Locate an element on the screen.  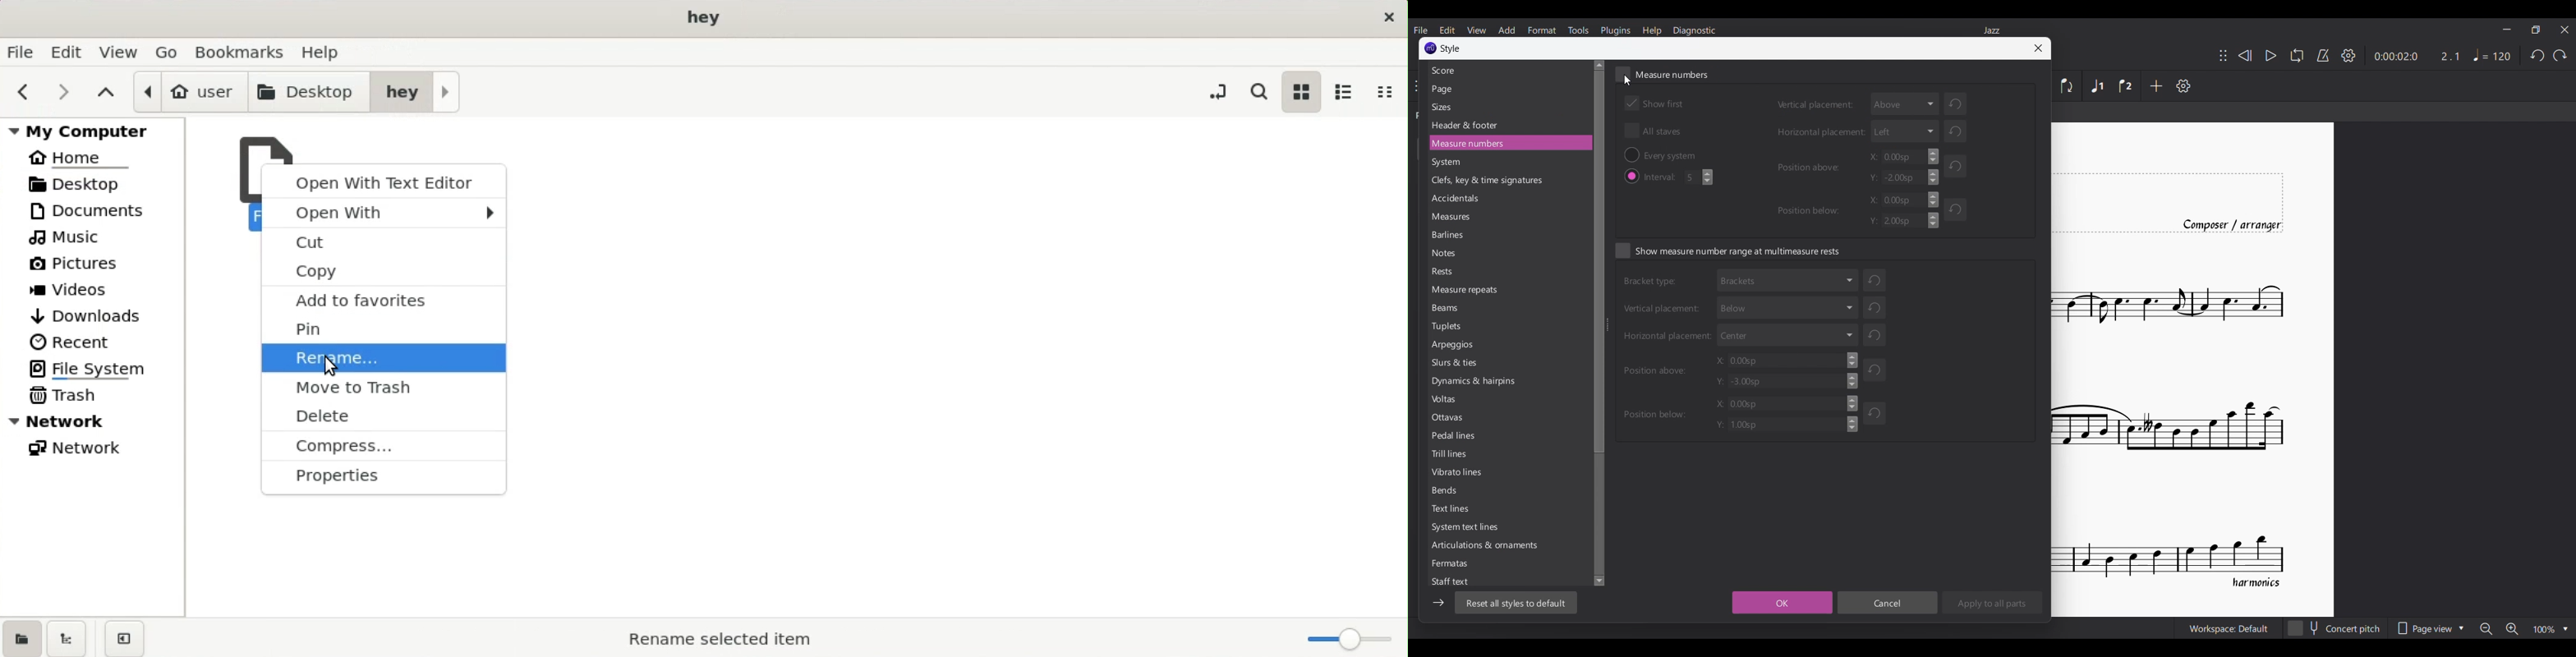
Arpeggies is located at coordinates (1458, 346).